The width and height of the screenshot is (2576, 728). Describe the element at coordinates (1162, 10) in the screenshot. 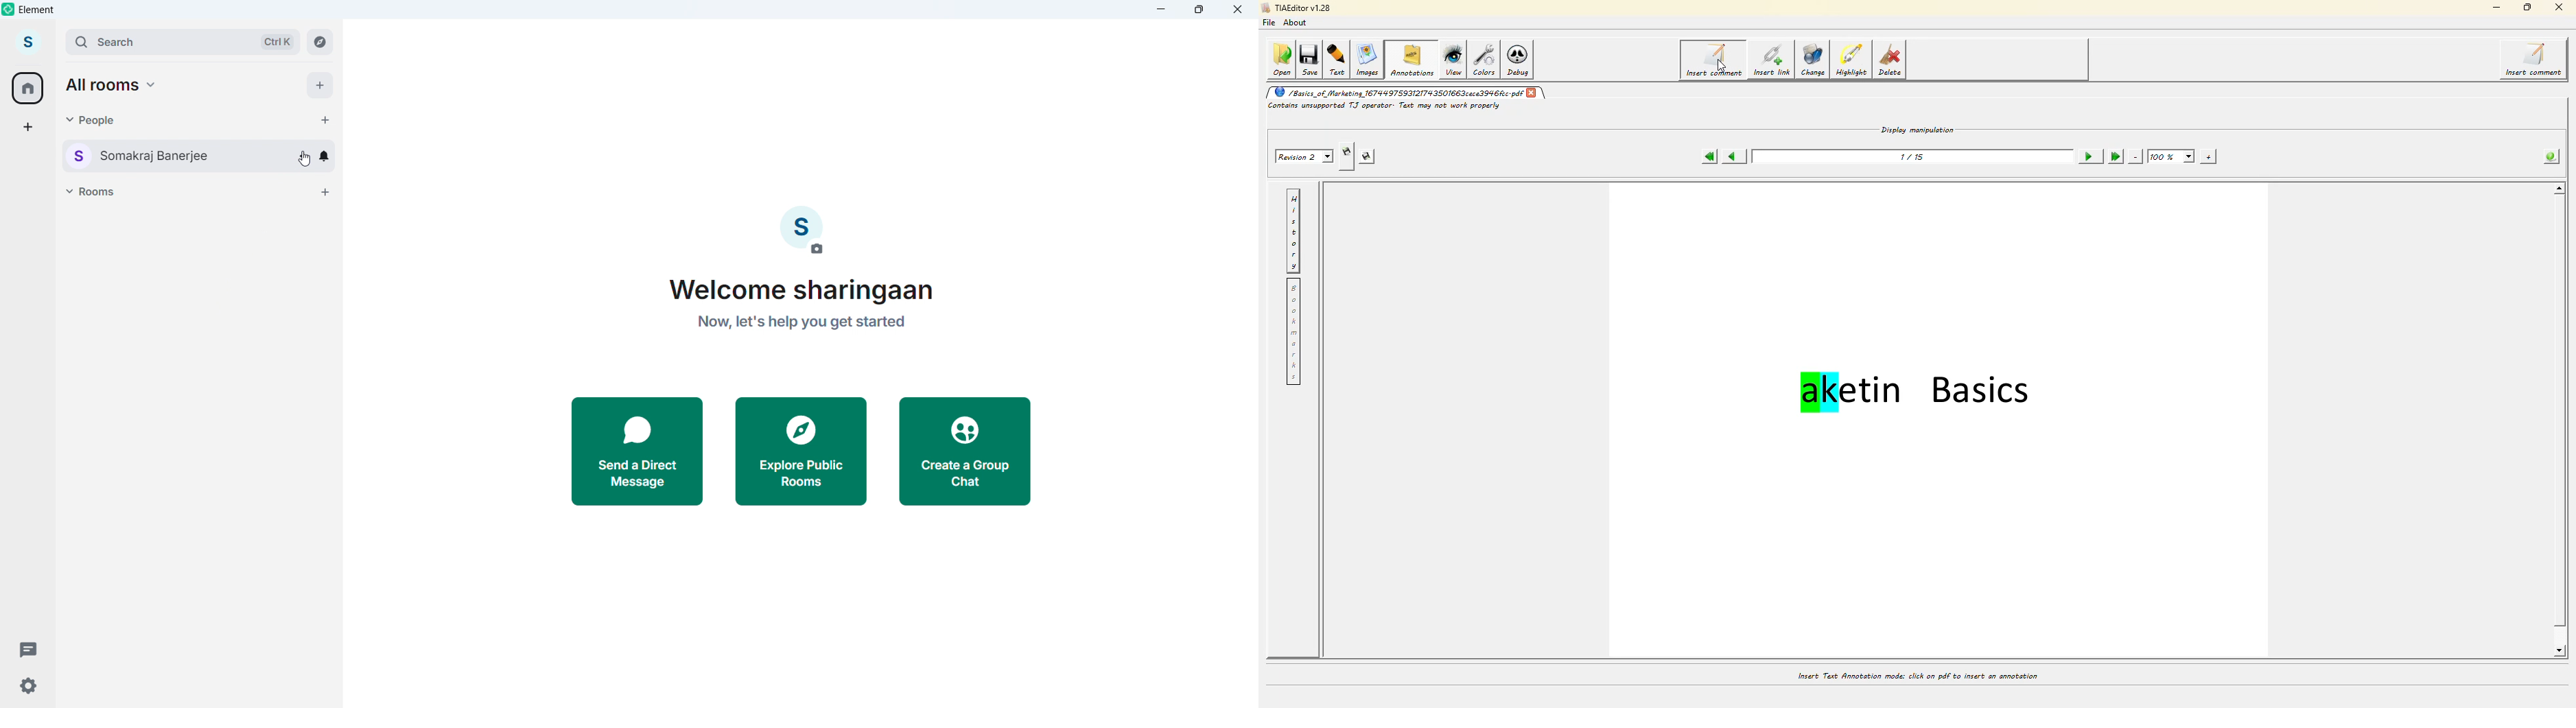

I see `minimize` at that location.